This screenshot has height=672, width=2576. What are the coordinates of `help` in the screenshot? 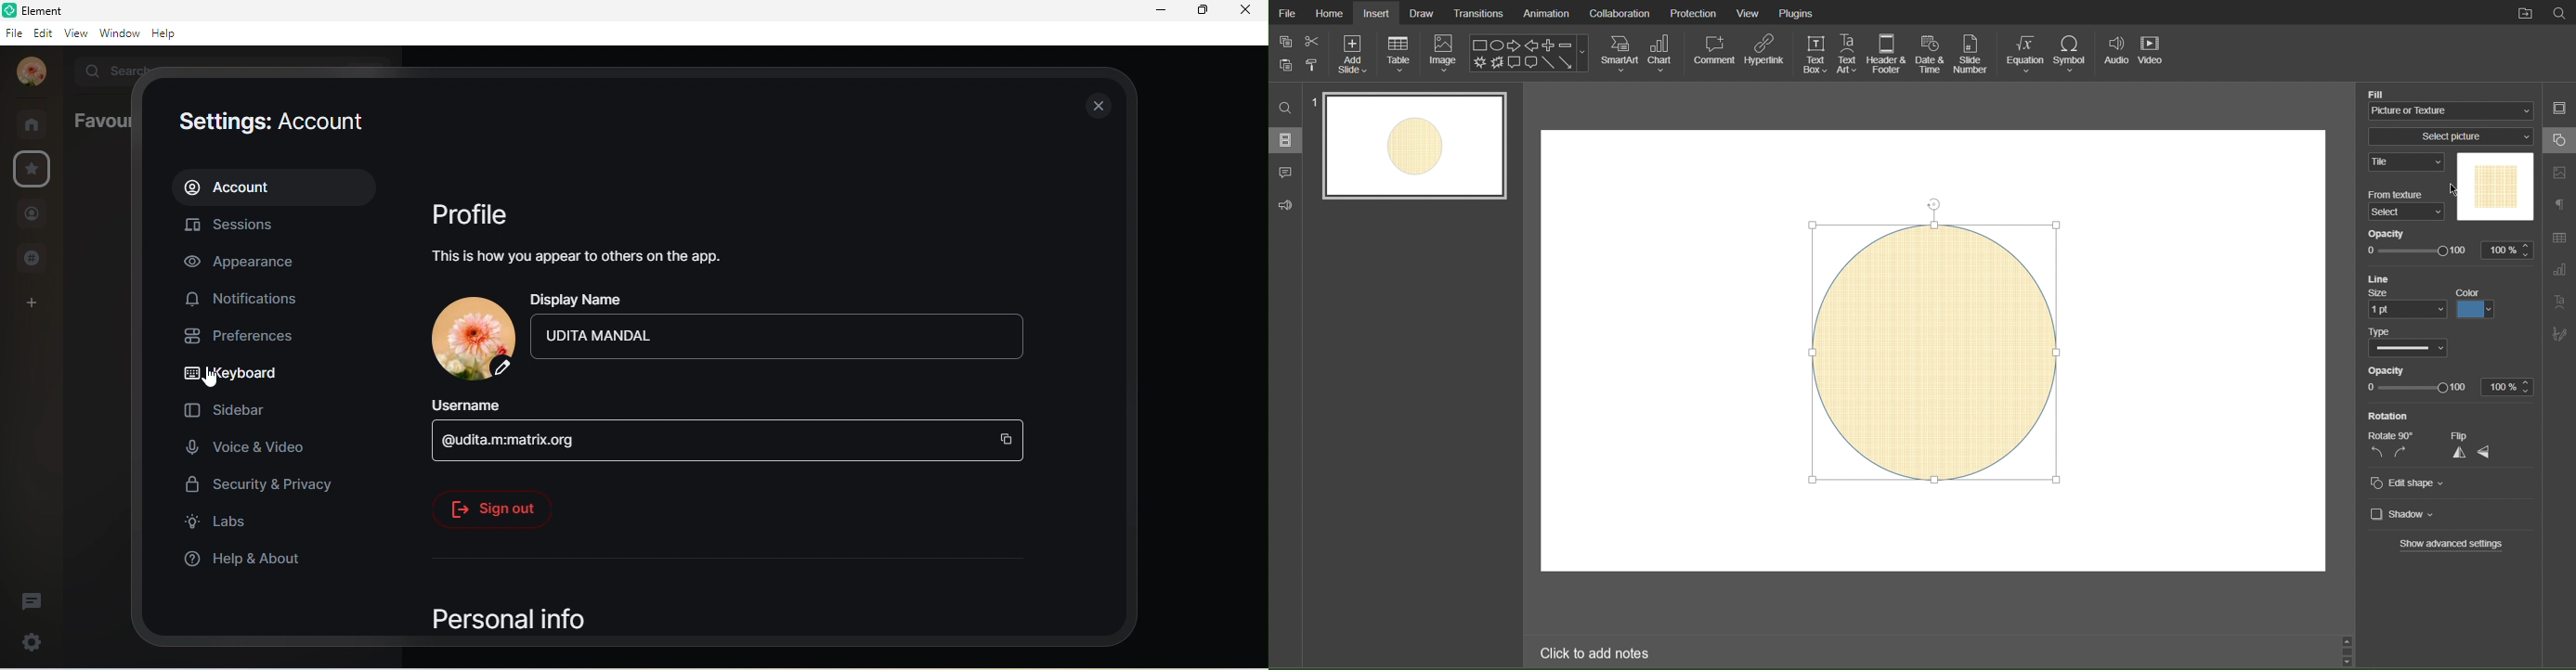 It's located at (167, 32).